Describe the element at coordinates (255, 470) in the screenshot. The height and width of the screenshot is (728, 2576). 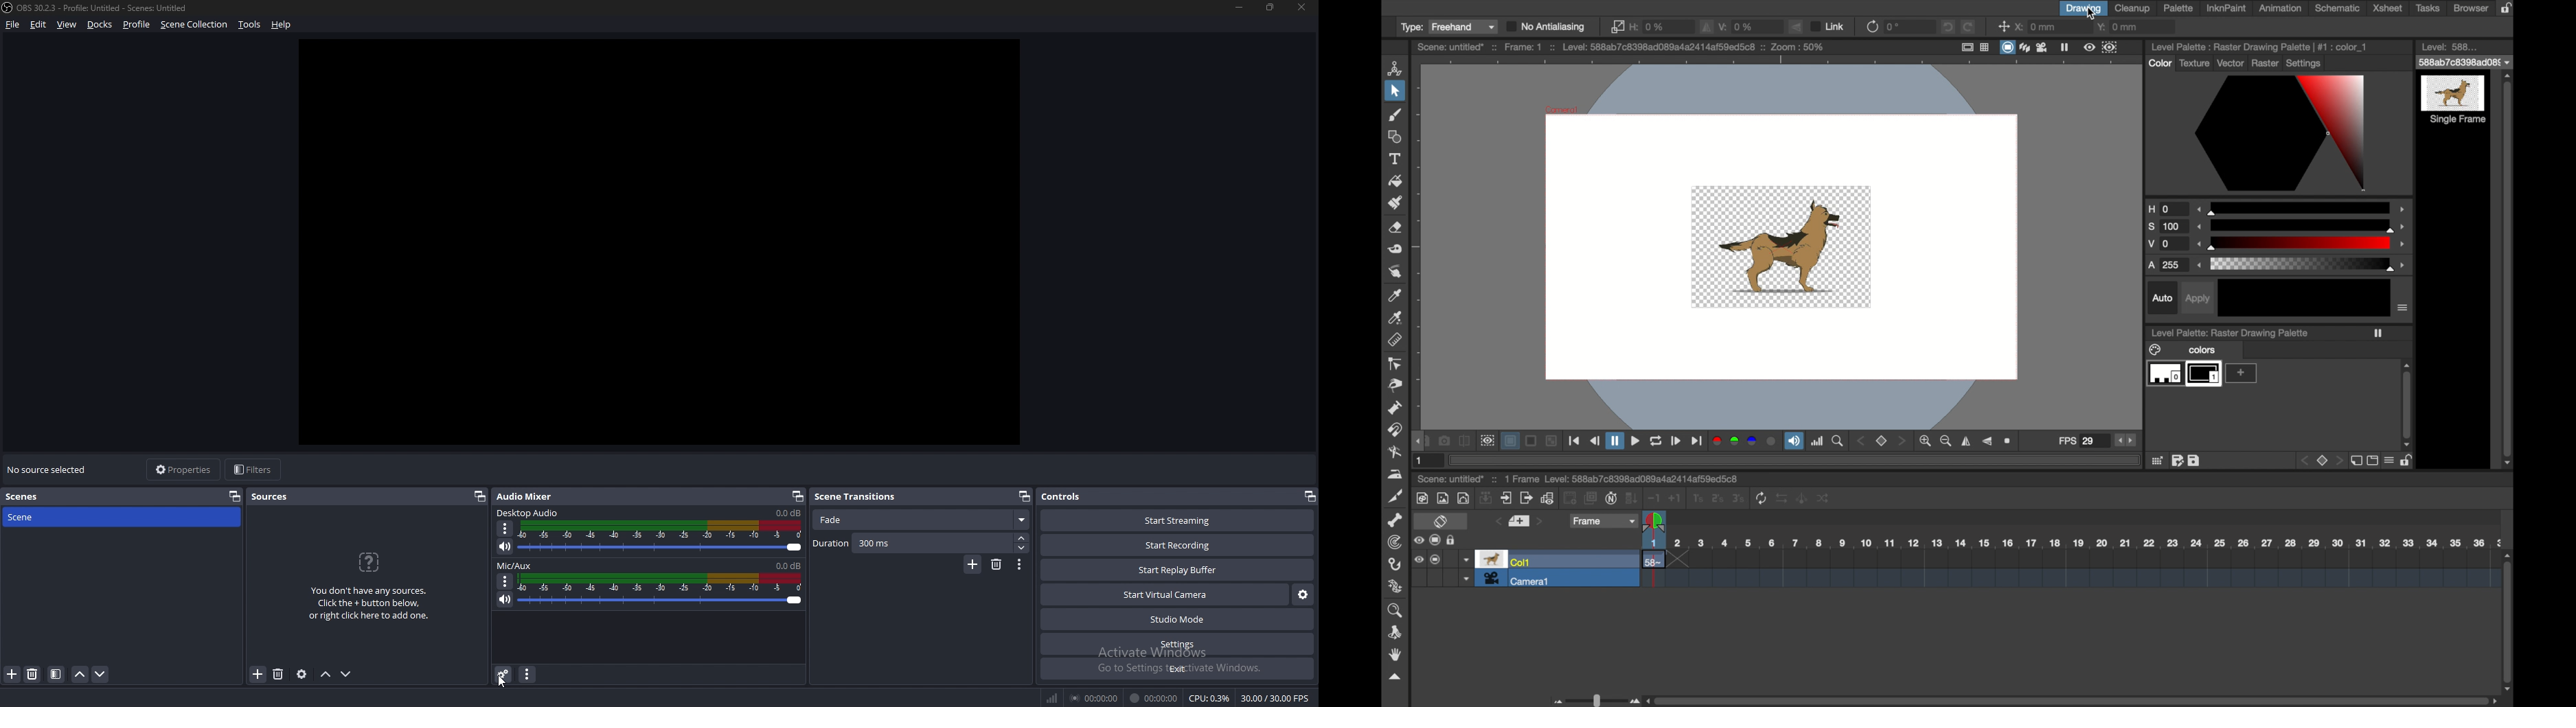
I see `filters` at that location.